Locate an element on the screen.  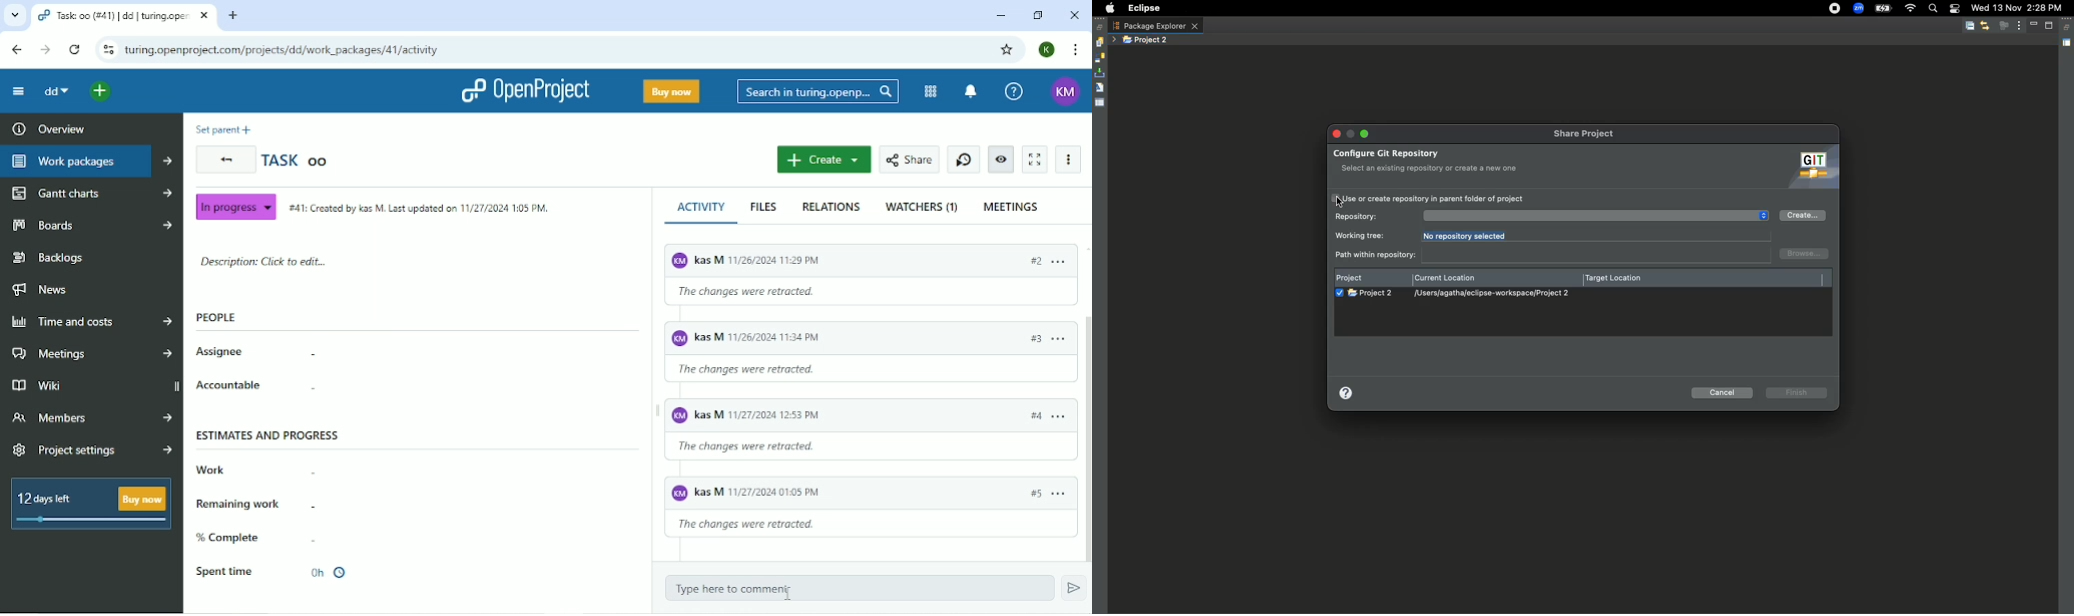
Watchers (1) is located at coordinates (921, 208).